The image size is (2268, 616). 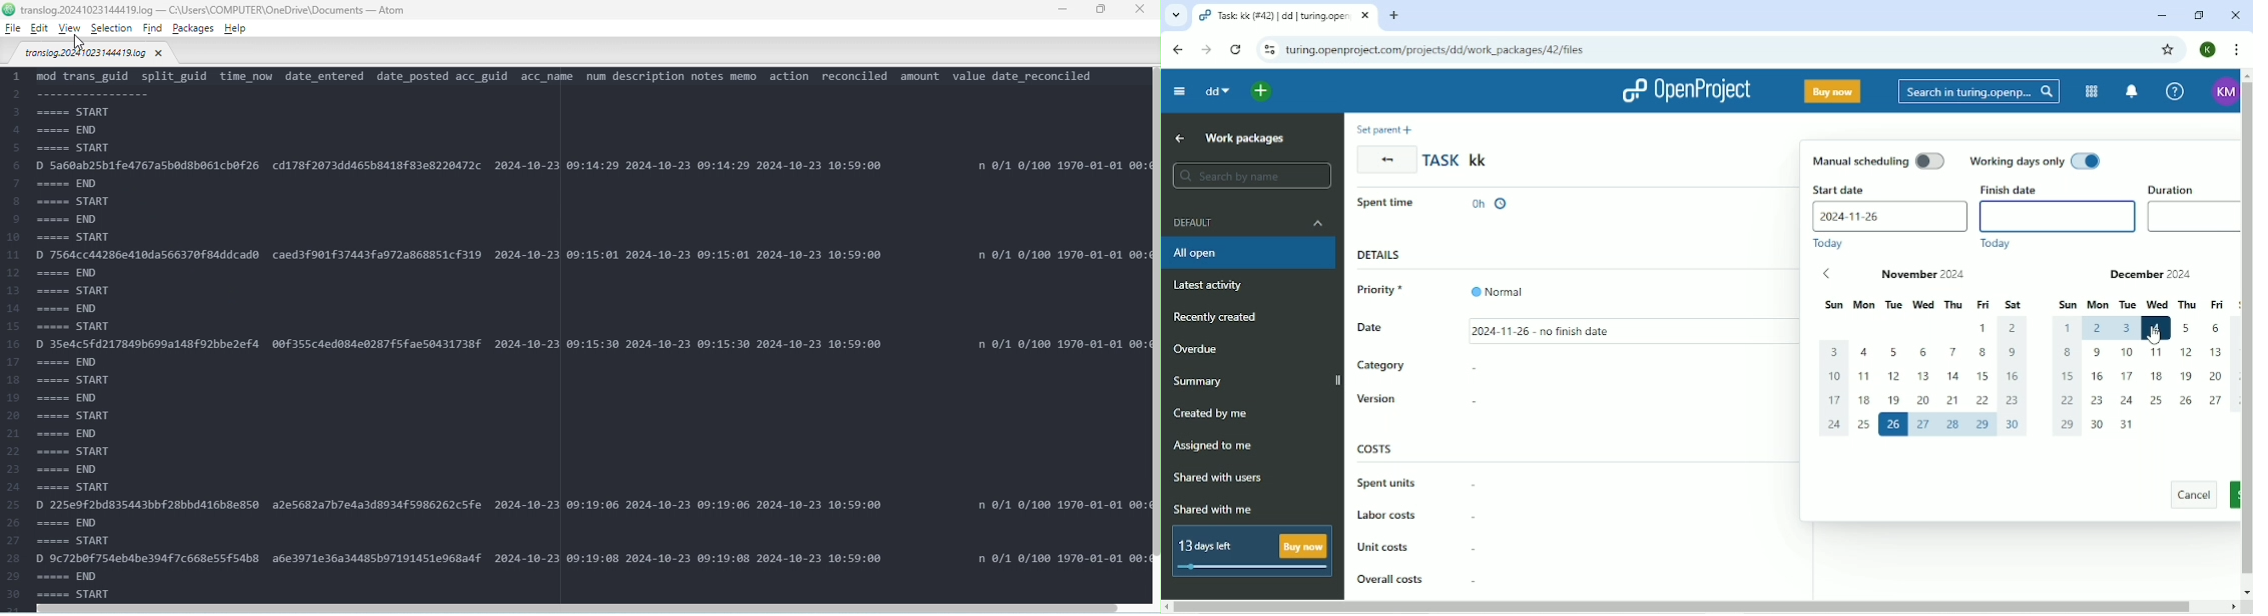 I want to click on task: kk(#42)|dd|turing.openproject.com, so click(x=1285, y=16).